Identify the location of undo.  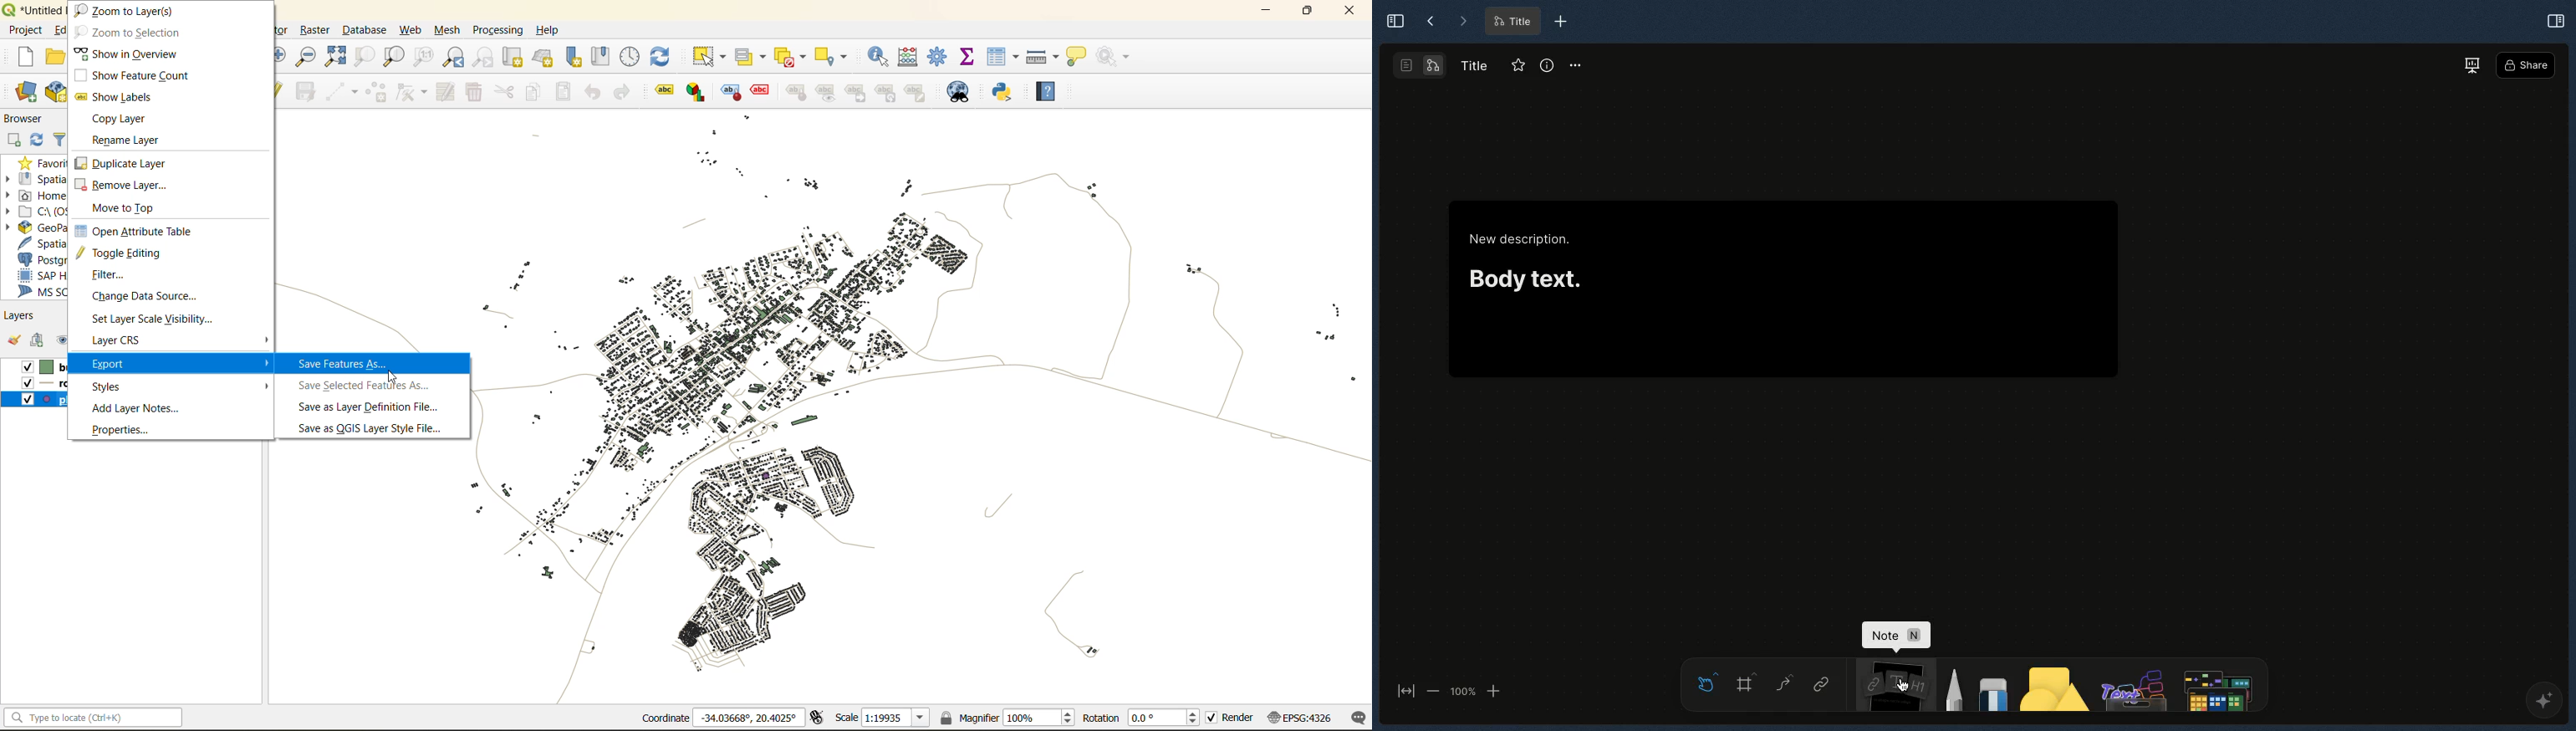
(592, 92).